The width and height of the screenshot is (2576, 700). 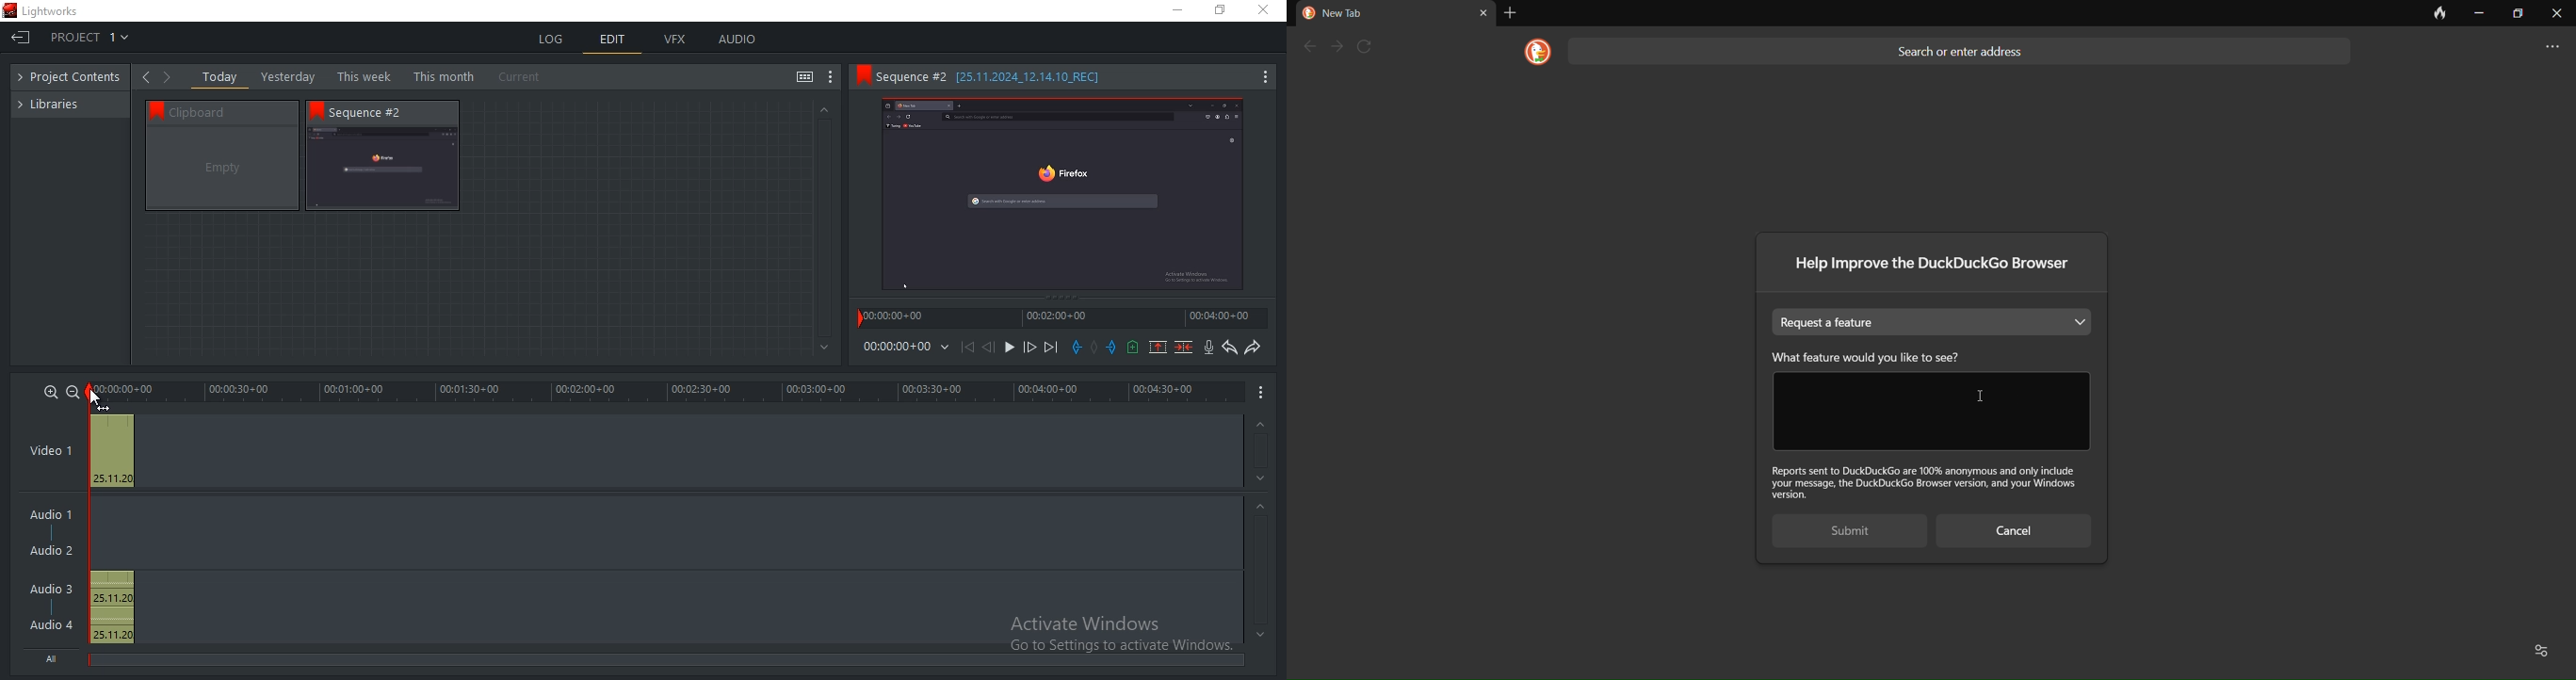 I want to click on sequence 2, so click(x=382, y=170).